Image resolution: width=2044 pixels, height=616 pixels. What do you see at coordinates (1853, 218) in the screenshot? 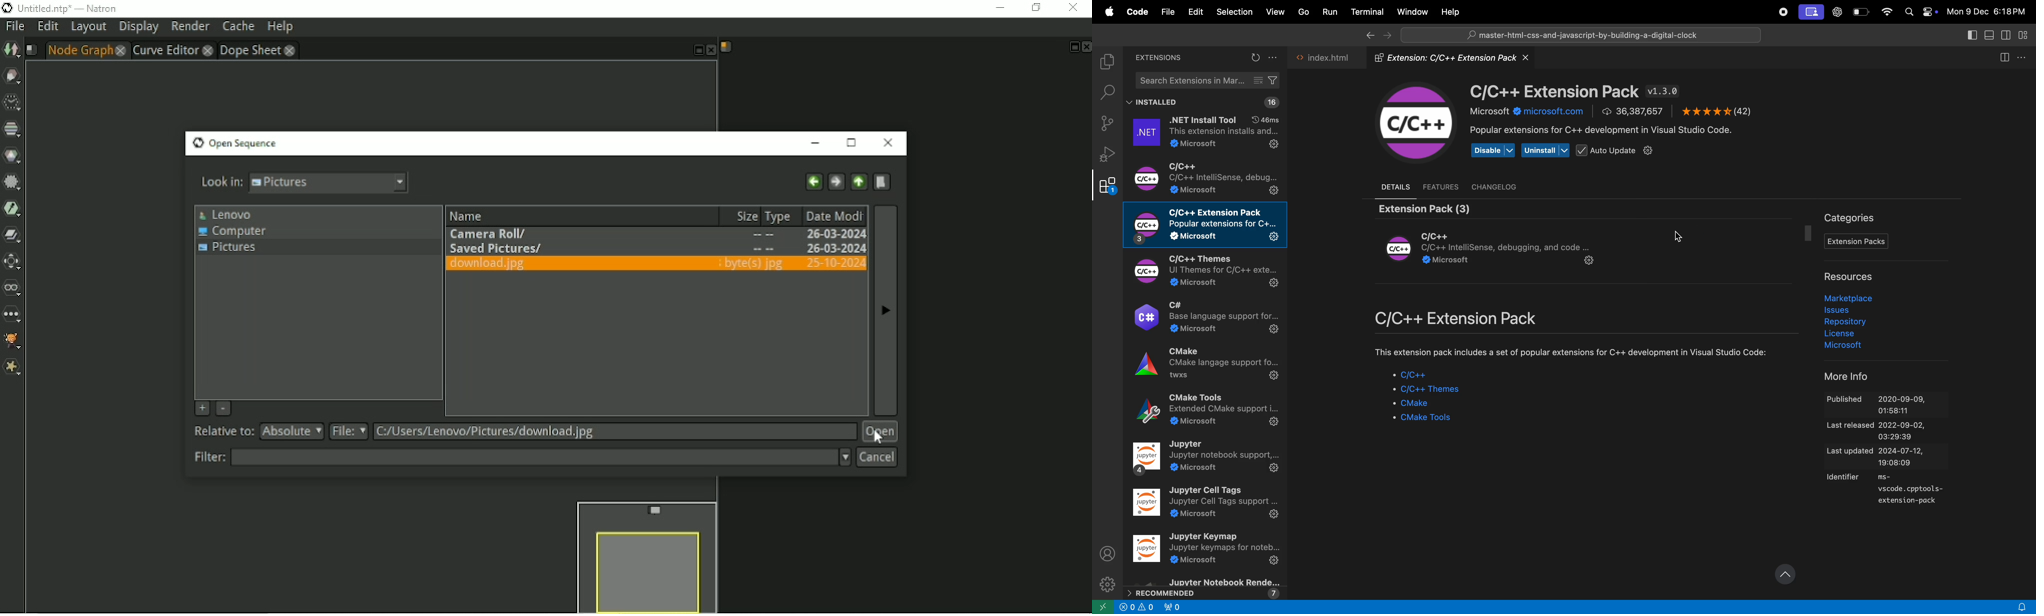
I see `Categories` at bounding box center [1853, 218].